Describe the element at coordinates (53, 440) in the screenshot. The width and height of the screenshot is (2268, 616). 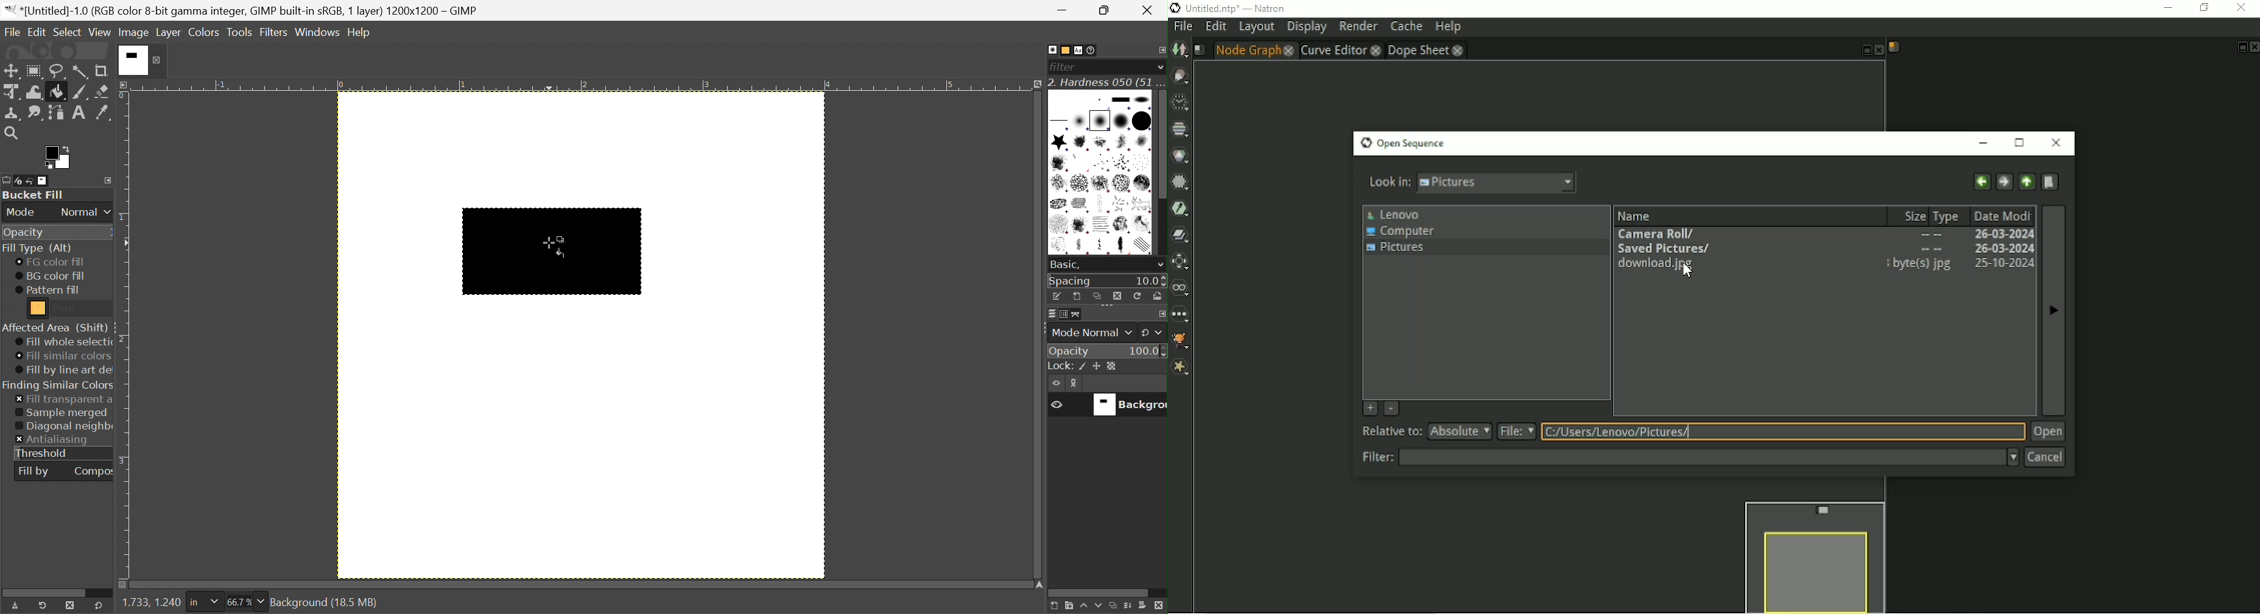
I see `Antialiasing` at that location.